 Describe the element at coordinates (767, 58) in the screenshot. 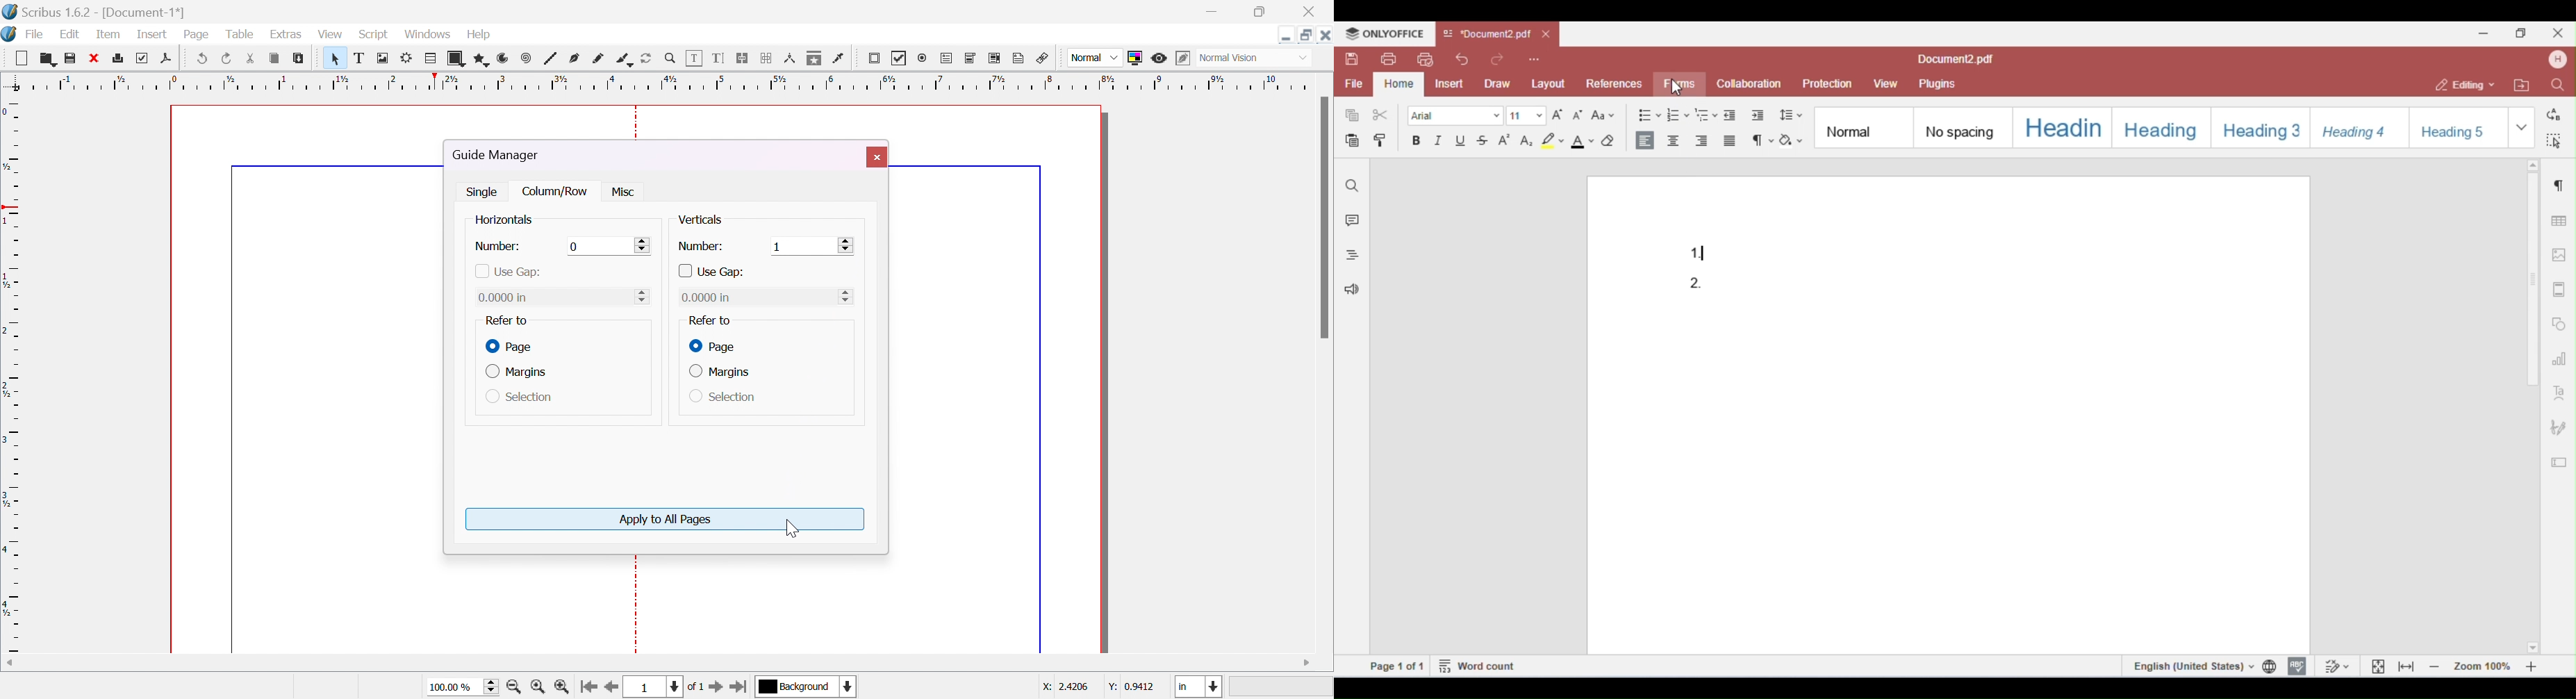

I see `unlink text frames` at that location.